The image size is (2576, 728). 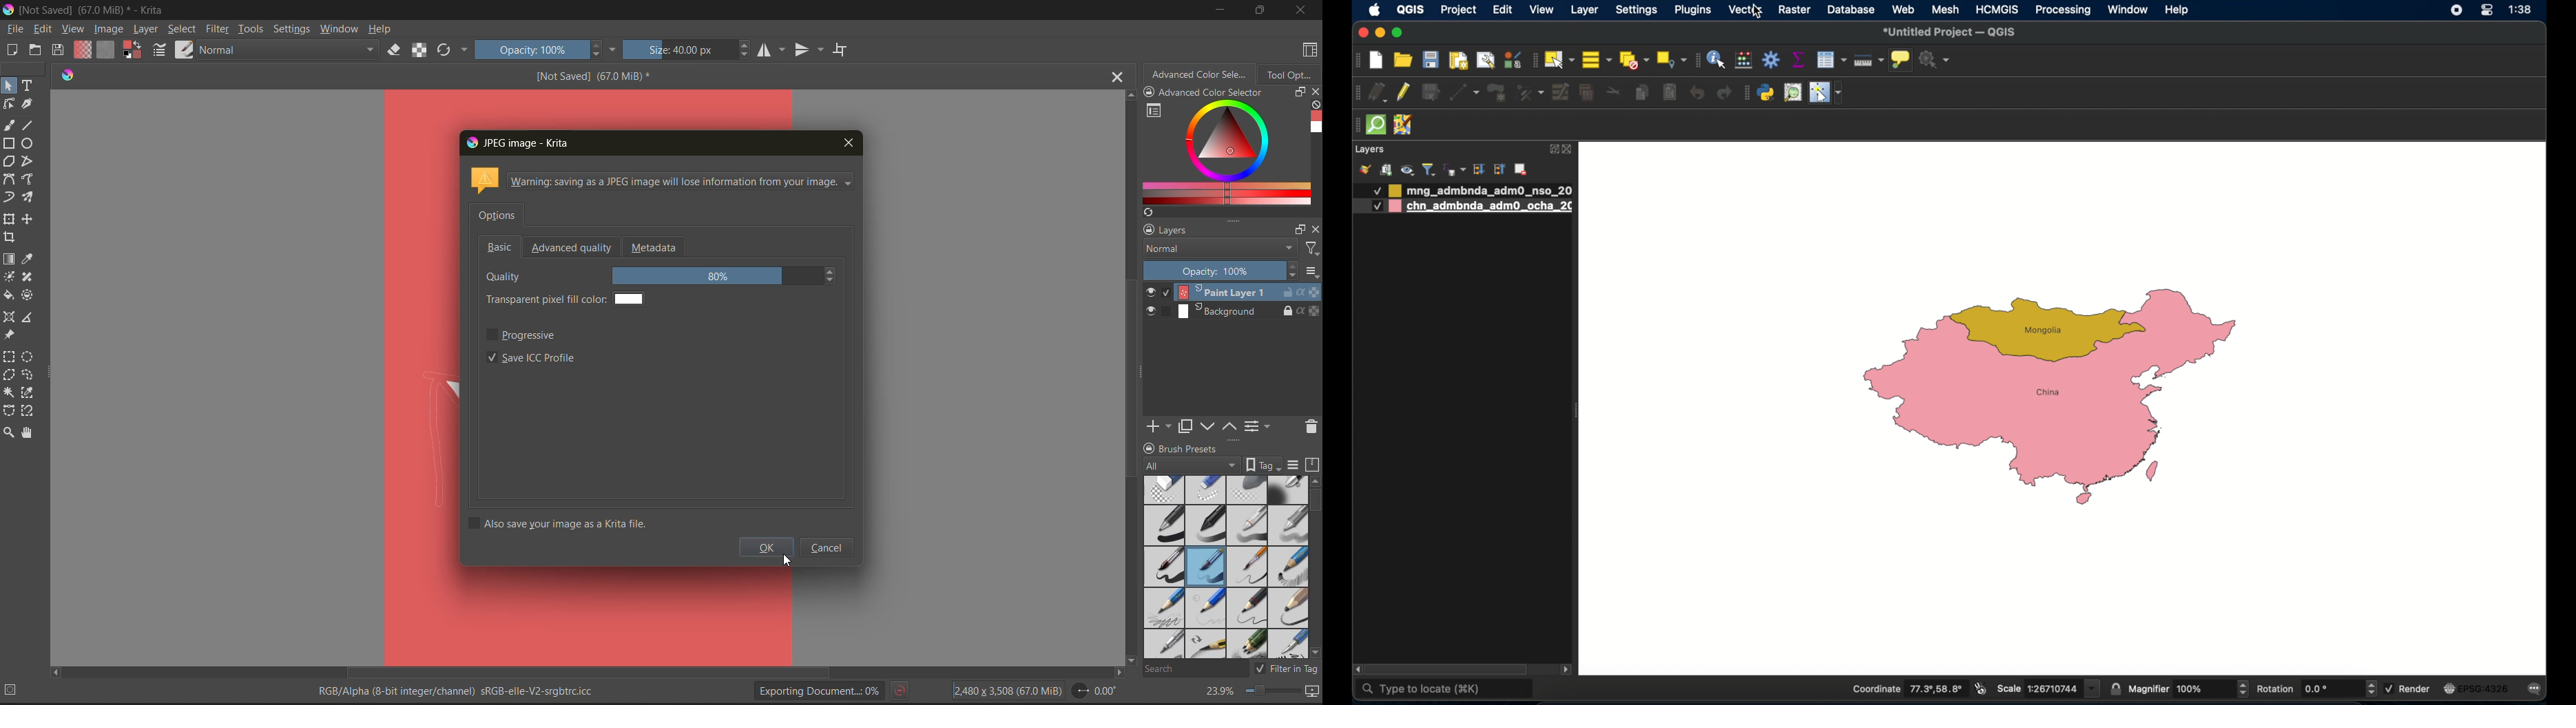 What do you see at coordinates (1301, 229) in the screenshot?
I see `float docker` at bounding box center [1301, 229].